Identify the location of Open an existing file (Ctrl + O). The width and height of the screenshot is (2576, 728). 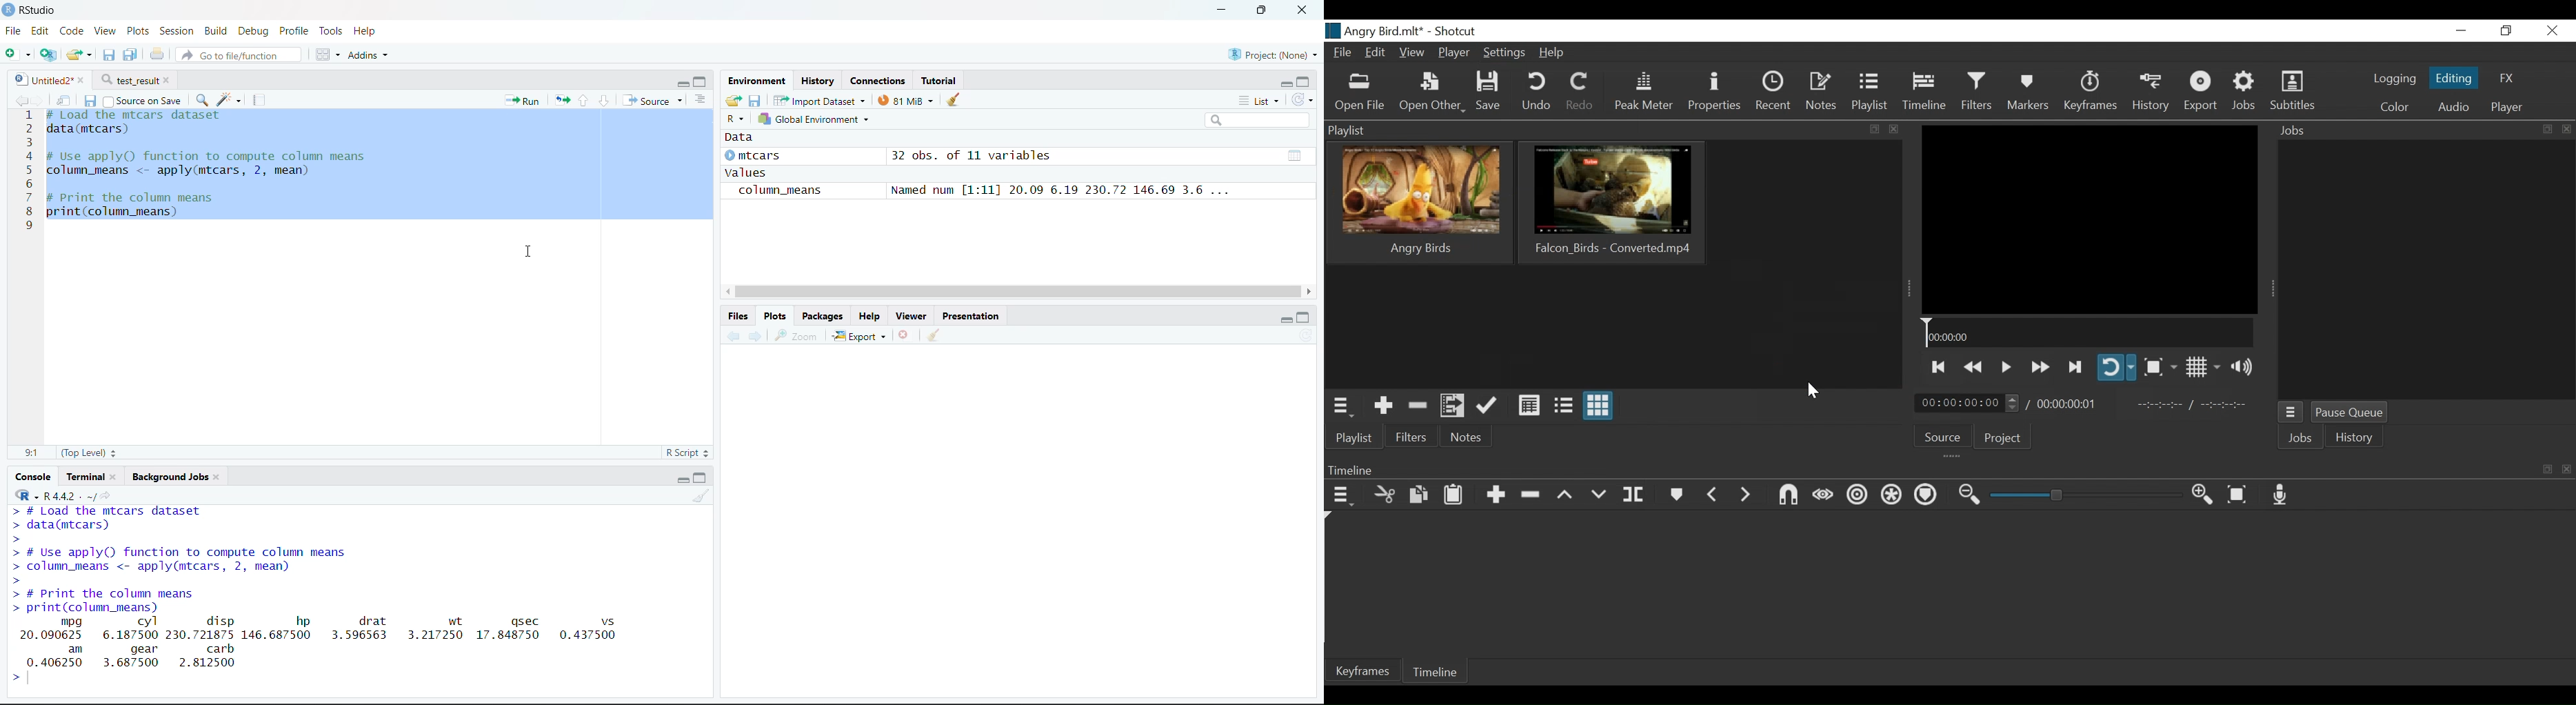
(80, 53).